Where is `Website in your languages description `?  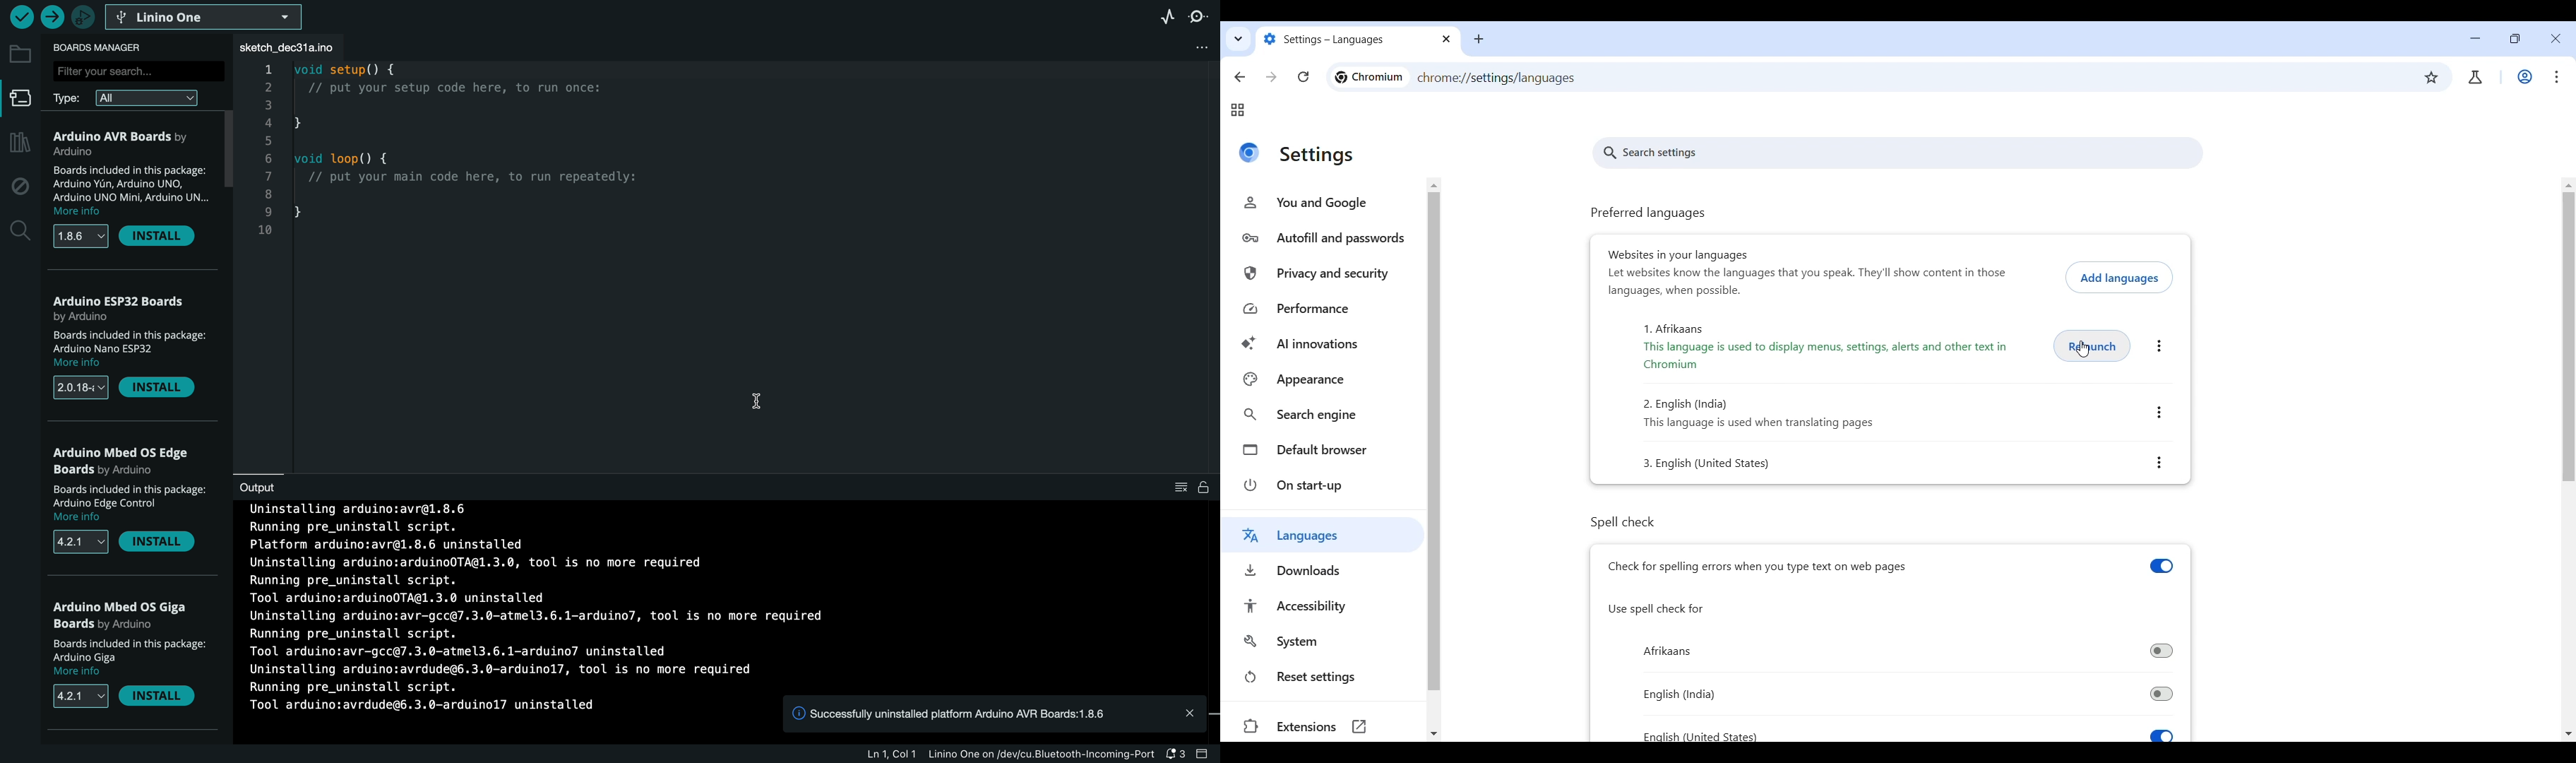 Website in your languages description  is located at coordinates (1808, 281).